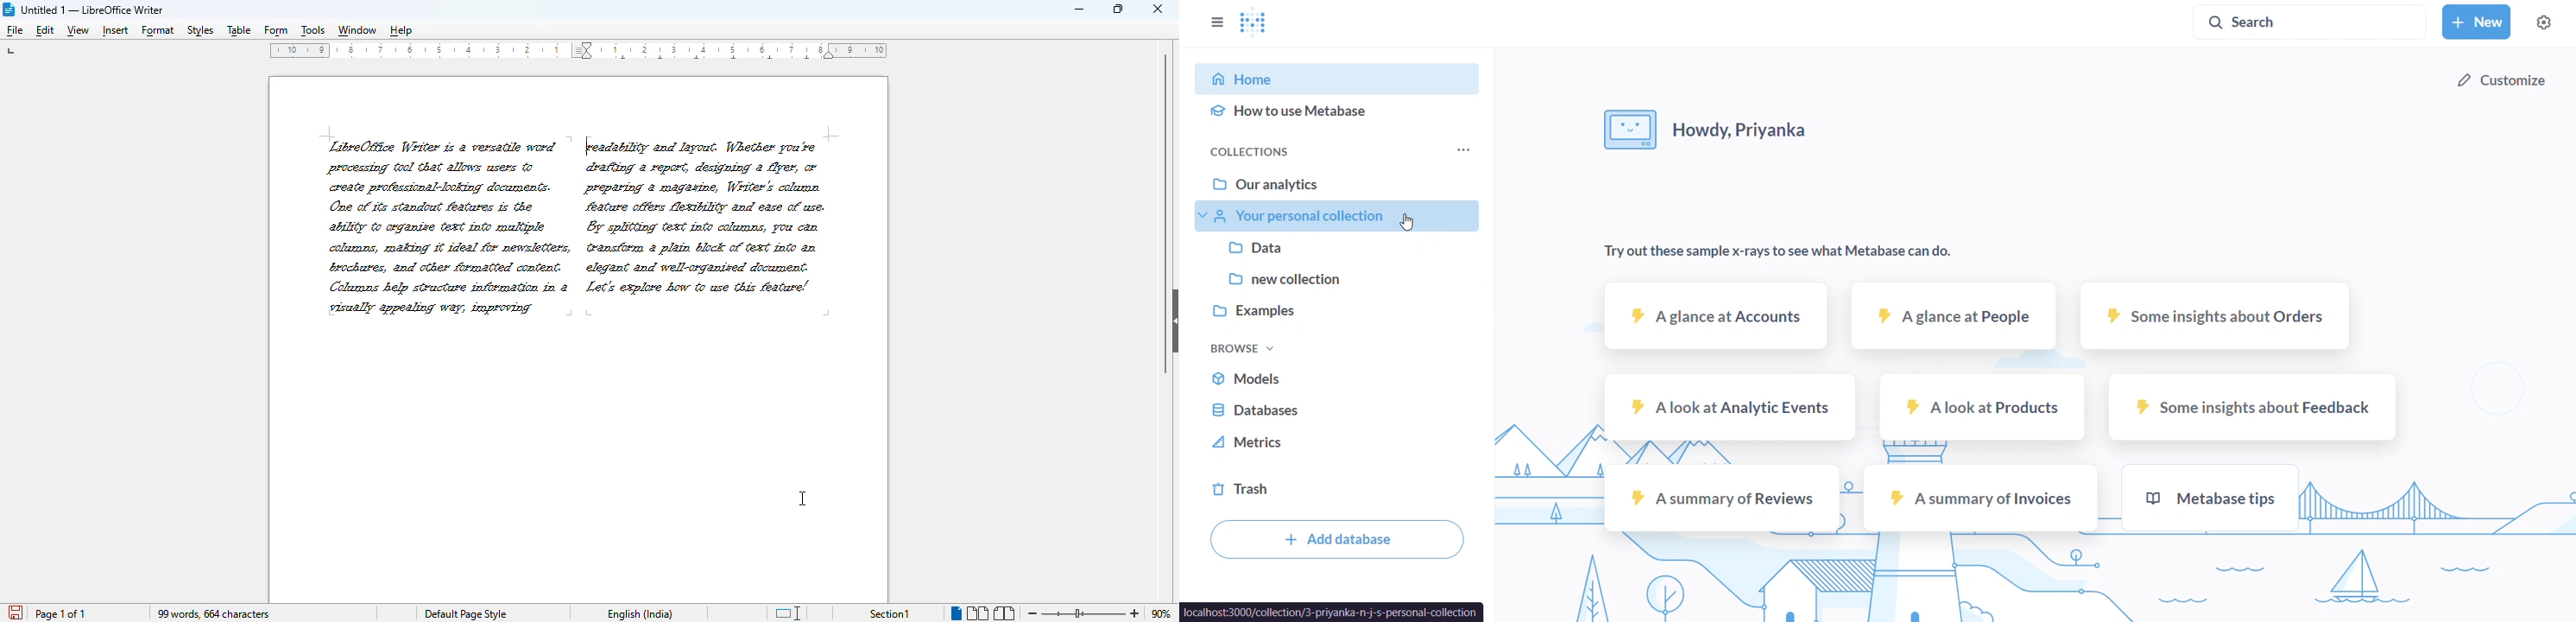 The width and height of the screenshot is (2576, 644). Describe the element at coordinates (9, 10) in the screenshot. I see `logo` at that location.